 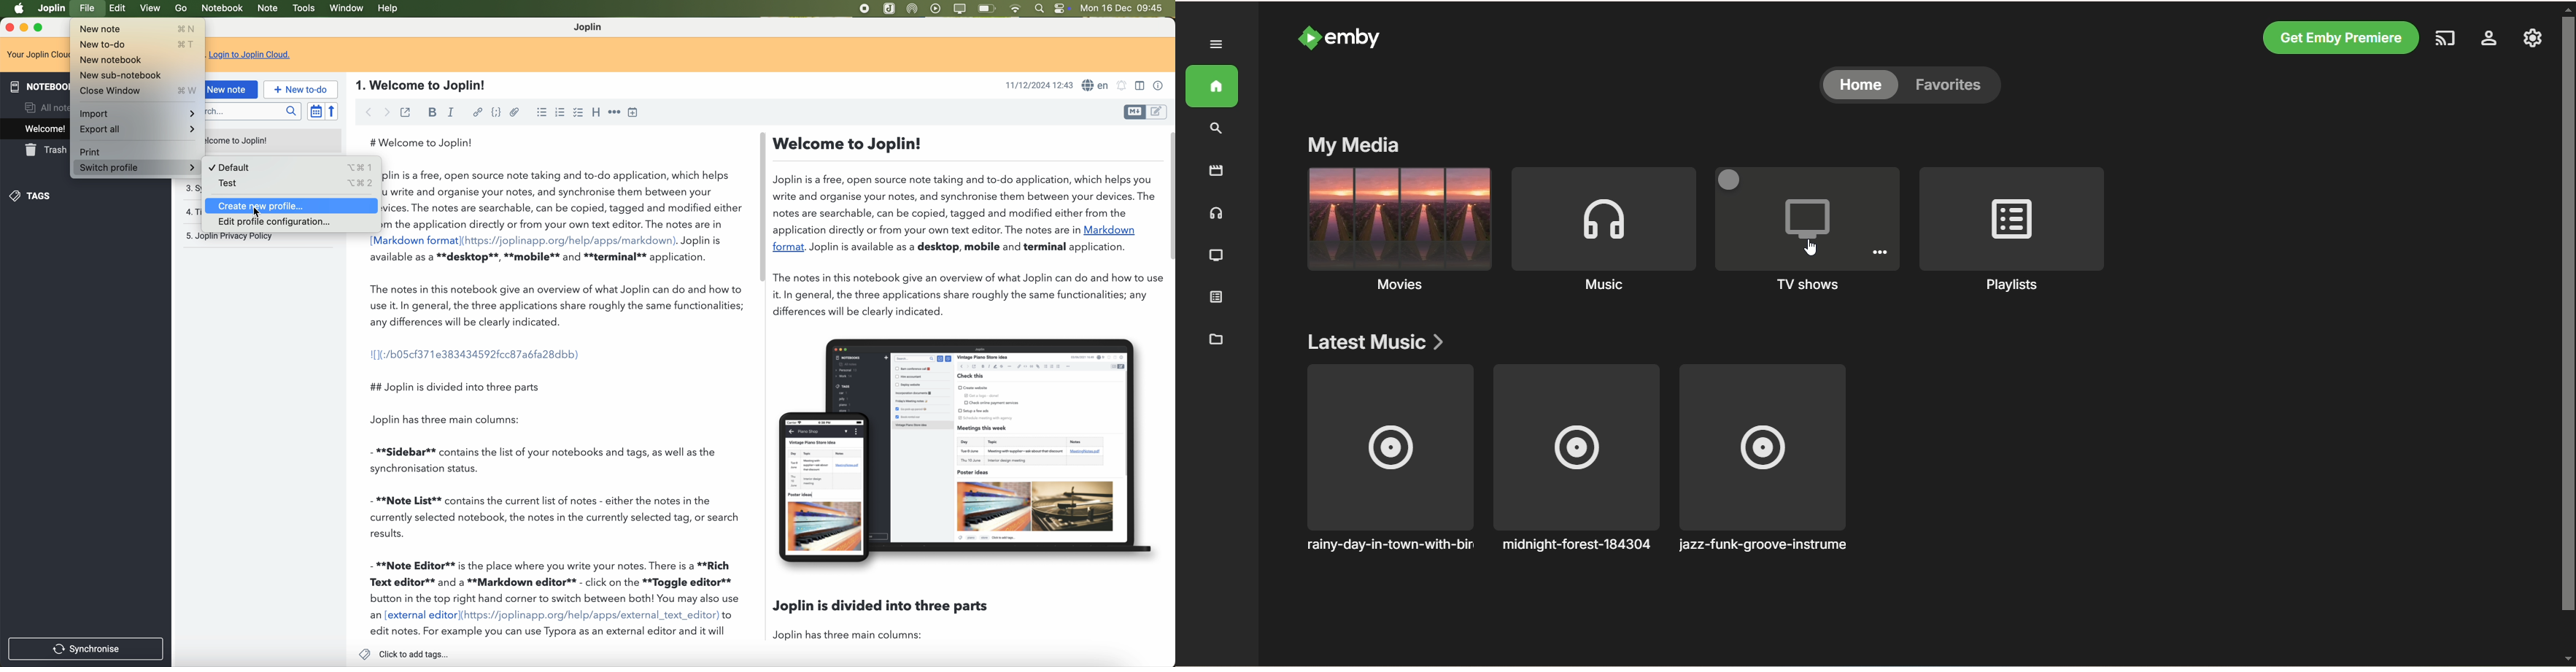 I want to click on —Welcome to Joplin!Joplin is a free, open source note taking and to-do application, which helps youwrite and organise your notes, and synchronise them between your devices. Thnotes are searchable, can be copied, tagged and modified either from theapplication directly or from your own text editor. The notes are in Markdownformat. Joplin is available as a desktop, mobile and terminal application.The notes in this notebook give an overview of what Joplin can do and how to tit. In general, the three applications share roughly the same functionalities; anydifferences will be clearly indicated., so click(x=962, y=229).